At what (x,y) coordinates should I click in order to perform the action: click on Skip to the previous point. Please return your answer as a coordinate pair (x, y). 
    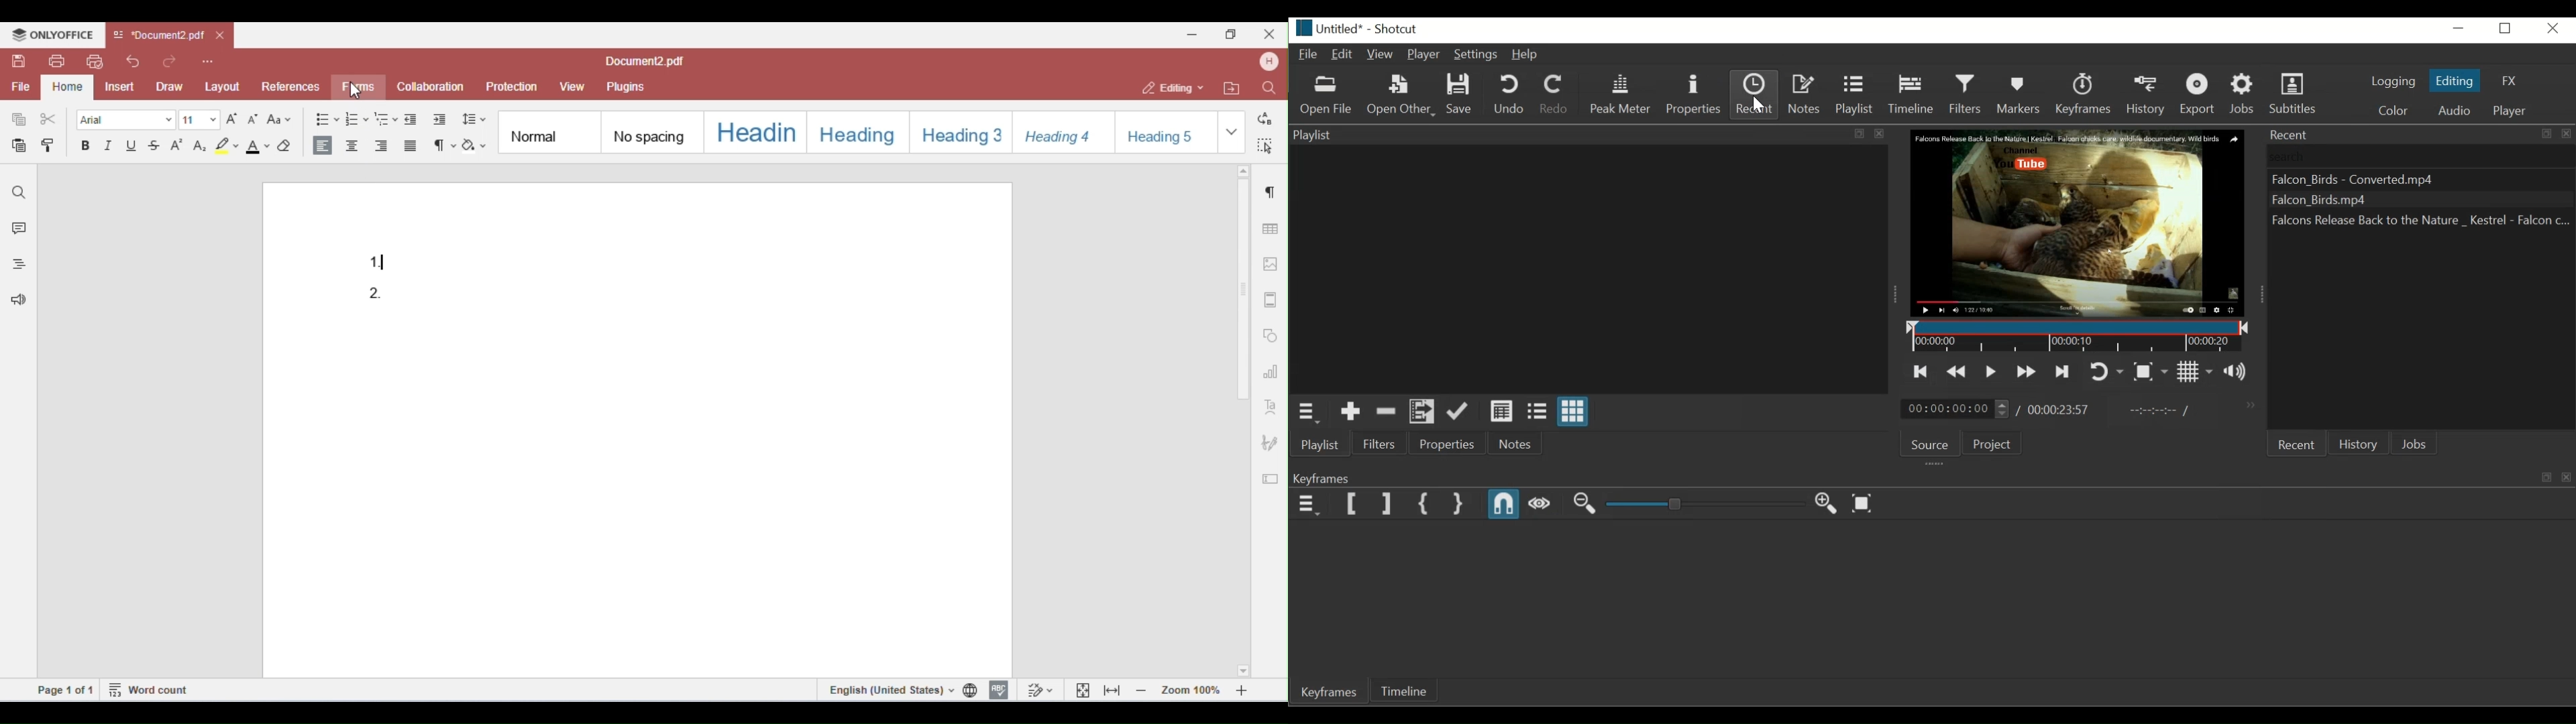
    Looking at the image, I should click on (1919, 370).